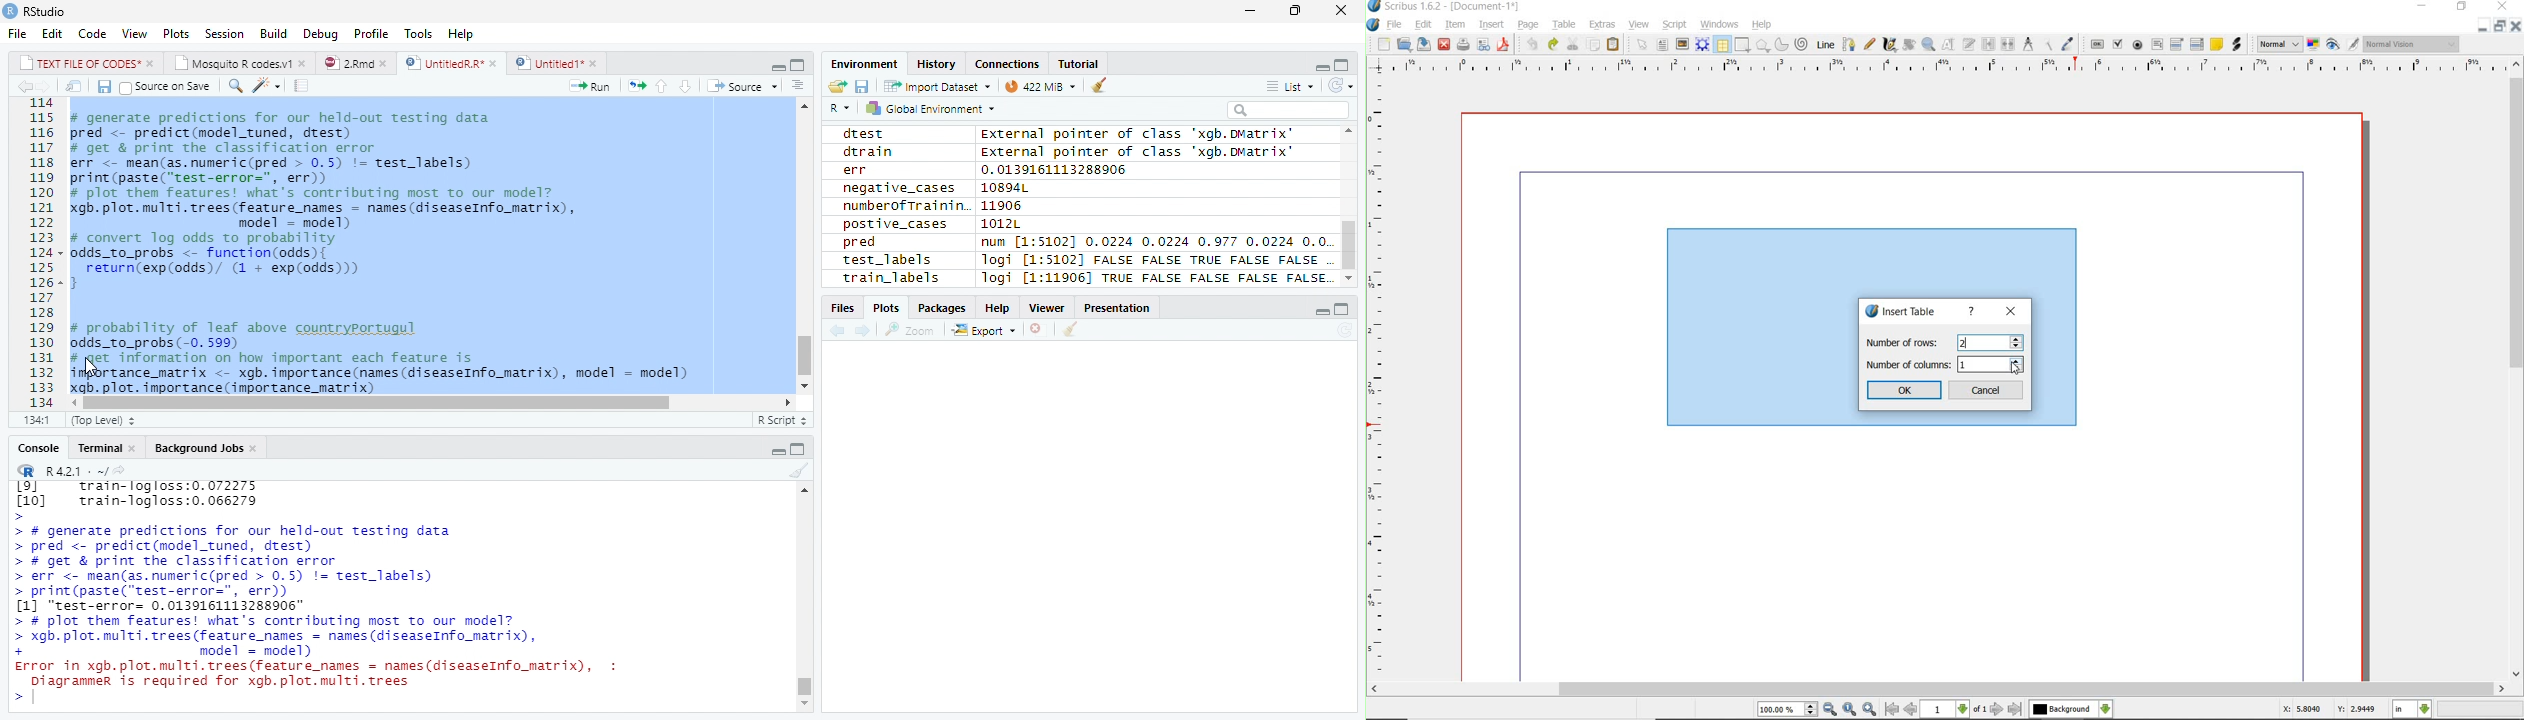  I want to click on minimize, so click(2482, 26).